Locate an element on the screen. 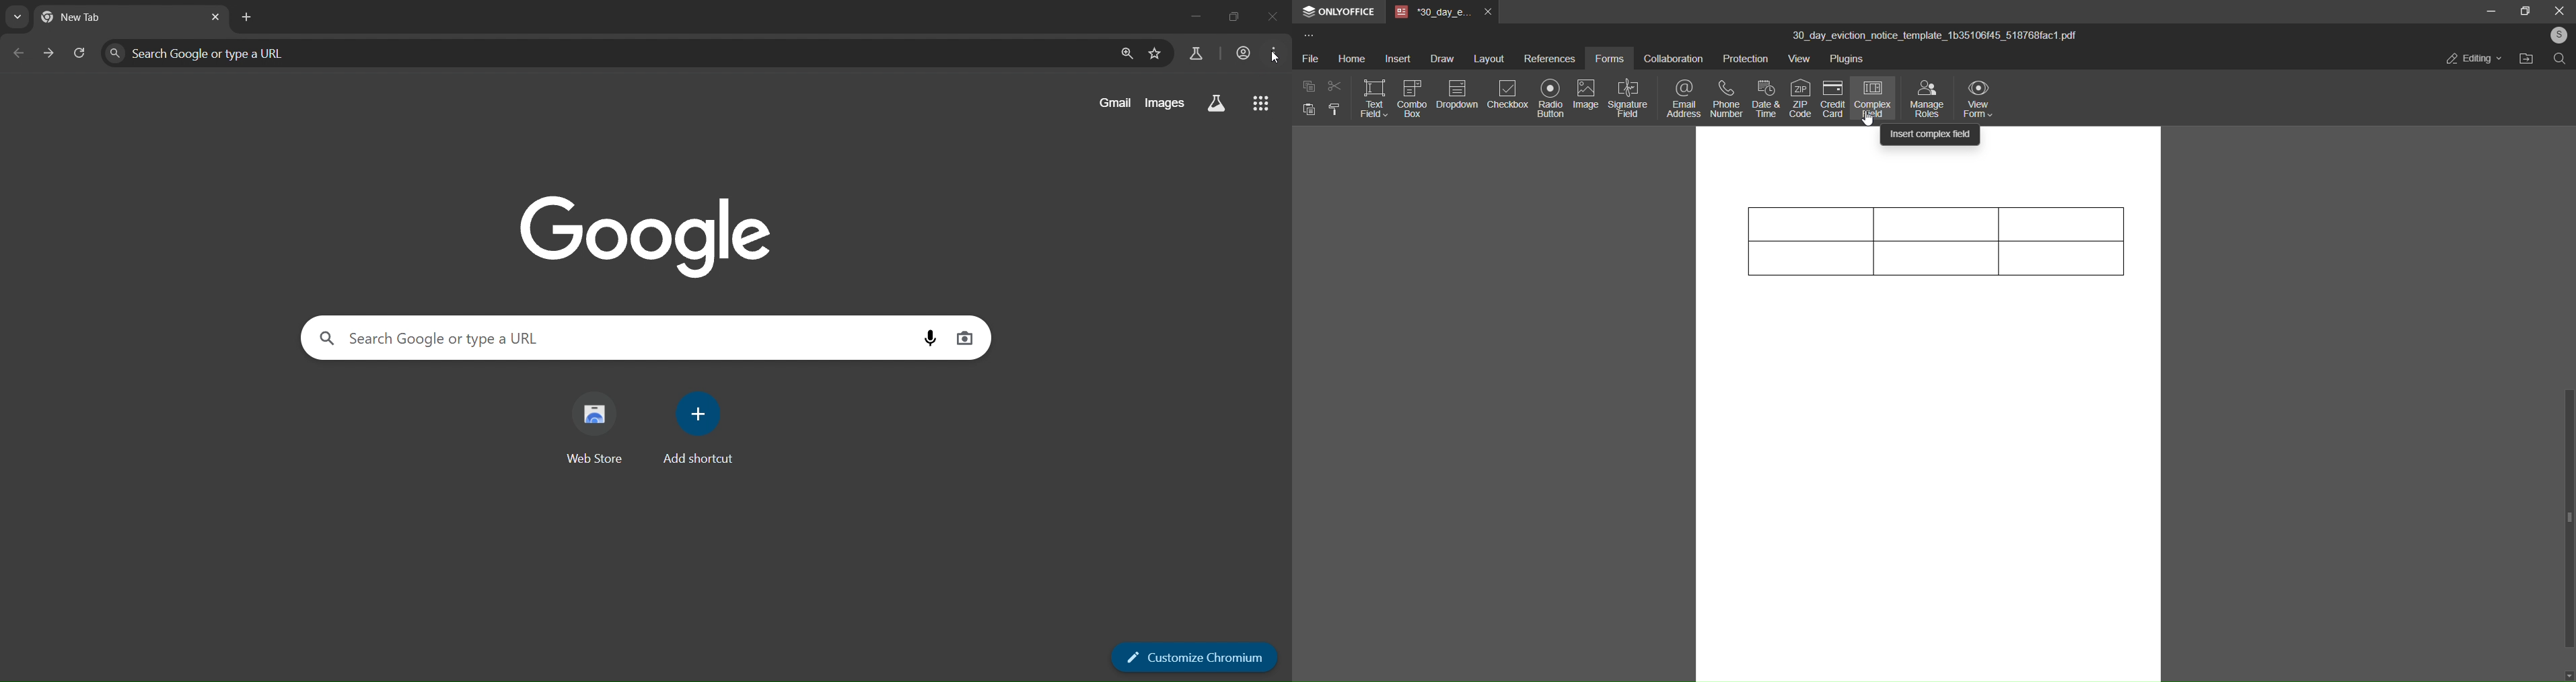 Image resolution: width=2576 pixels, height=700 pixels. view form is located at coordinates (1978, 96).